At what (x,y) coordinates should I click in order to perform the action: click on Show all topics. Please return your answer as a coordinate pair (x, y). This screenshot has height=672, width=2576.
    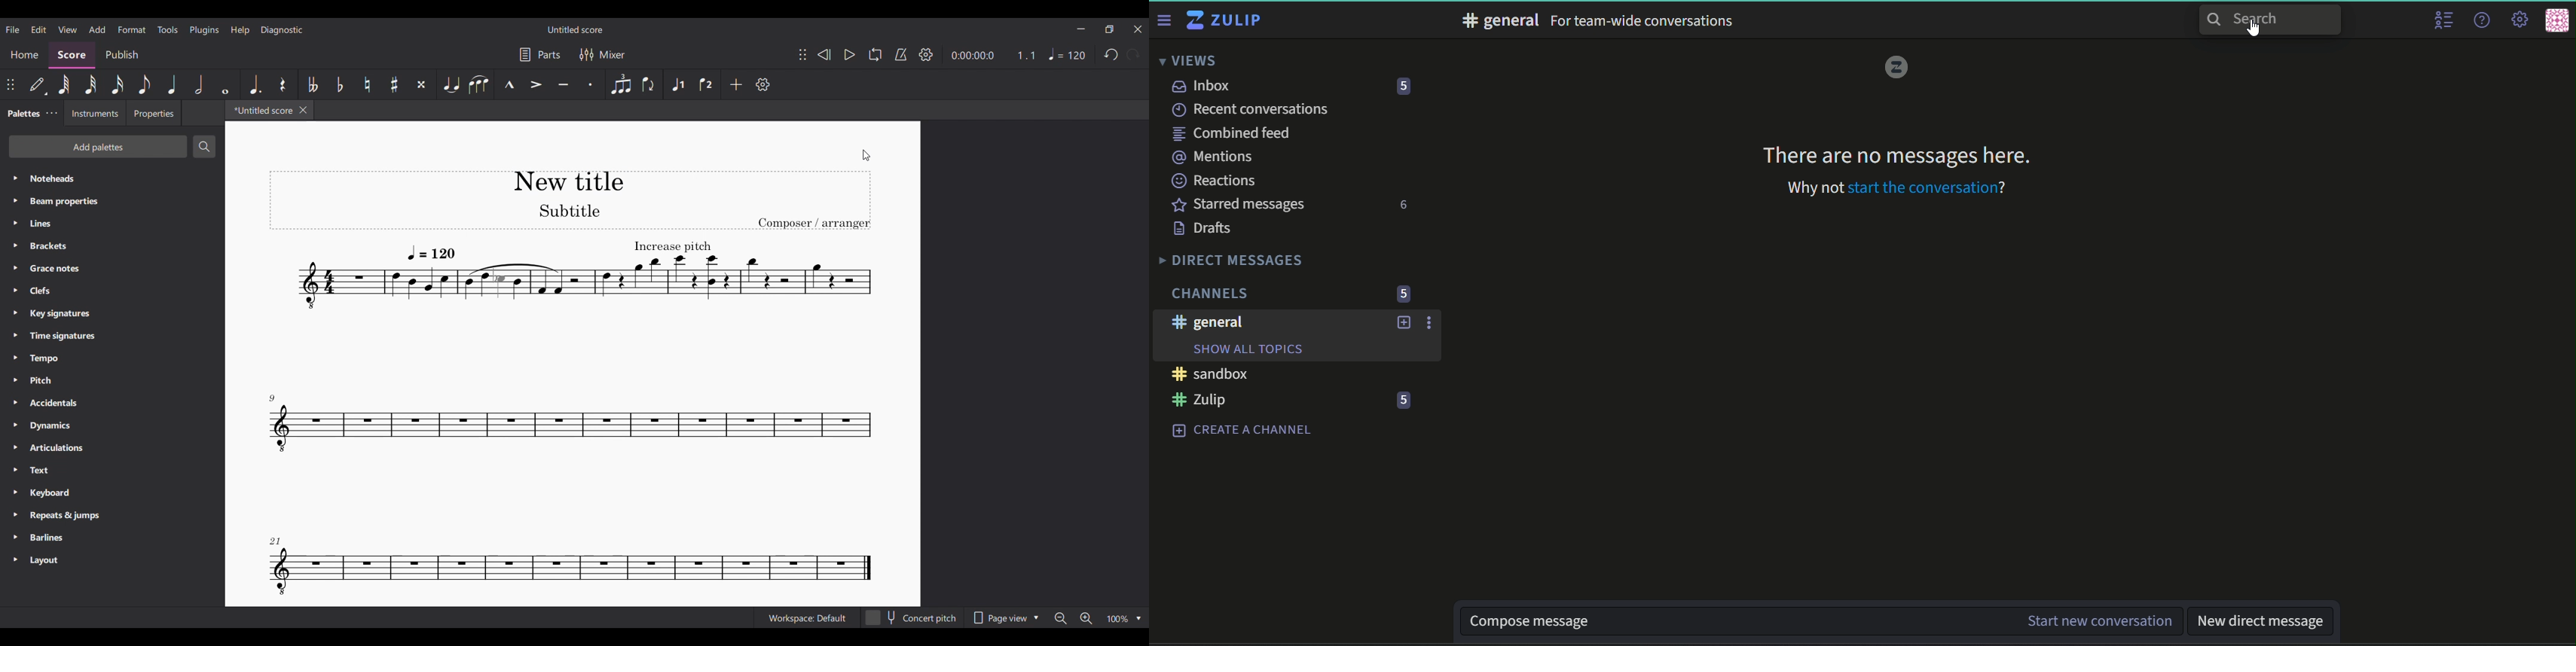
    Looking at the image, I should click on (1251, 349).